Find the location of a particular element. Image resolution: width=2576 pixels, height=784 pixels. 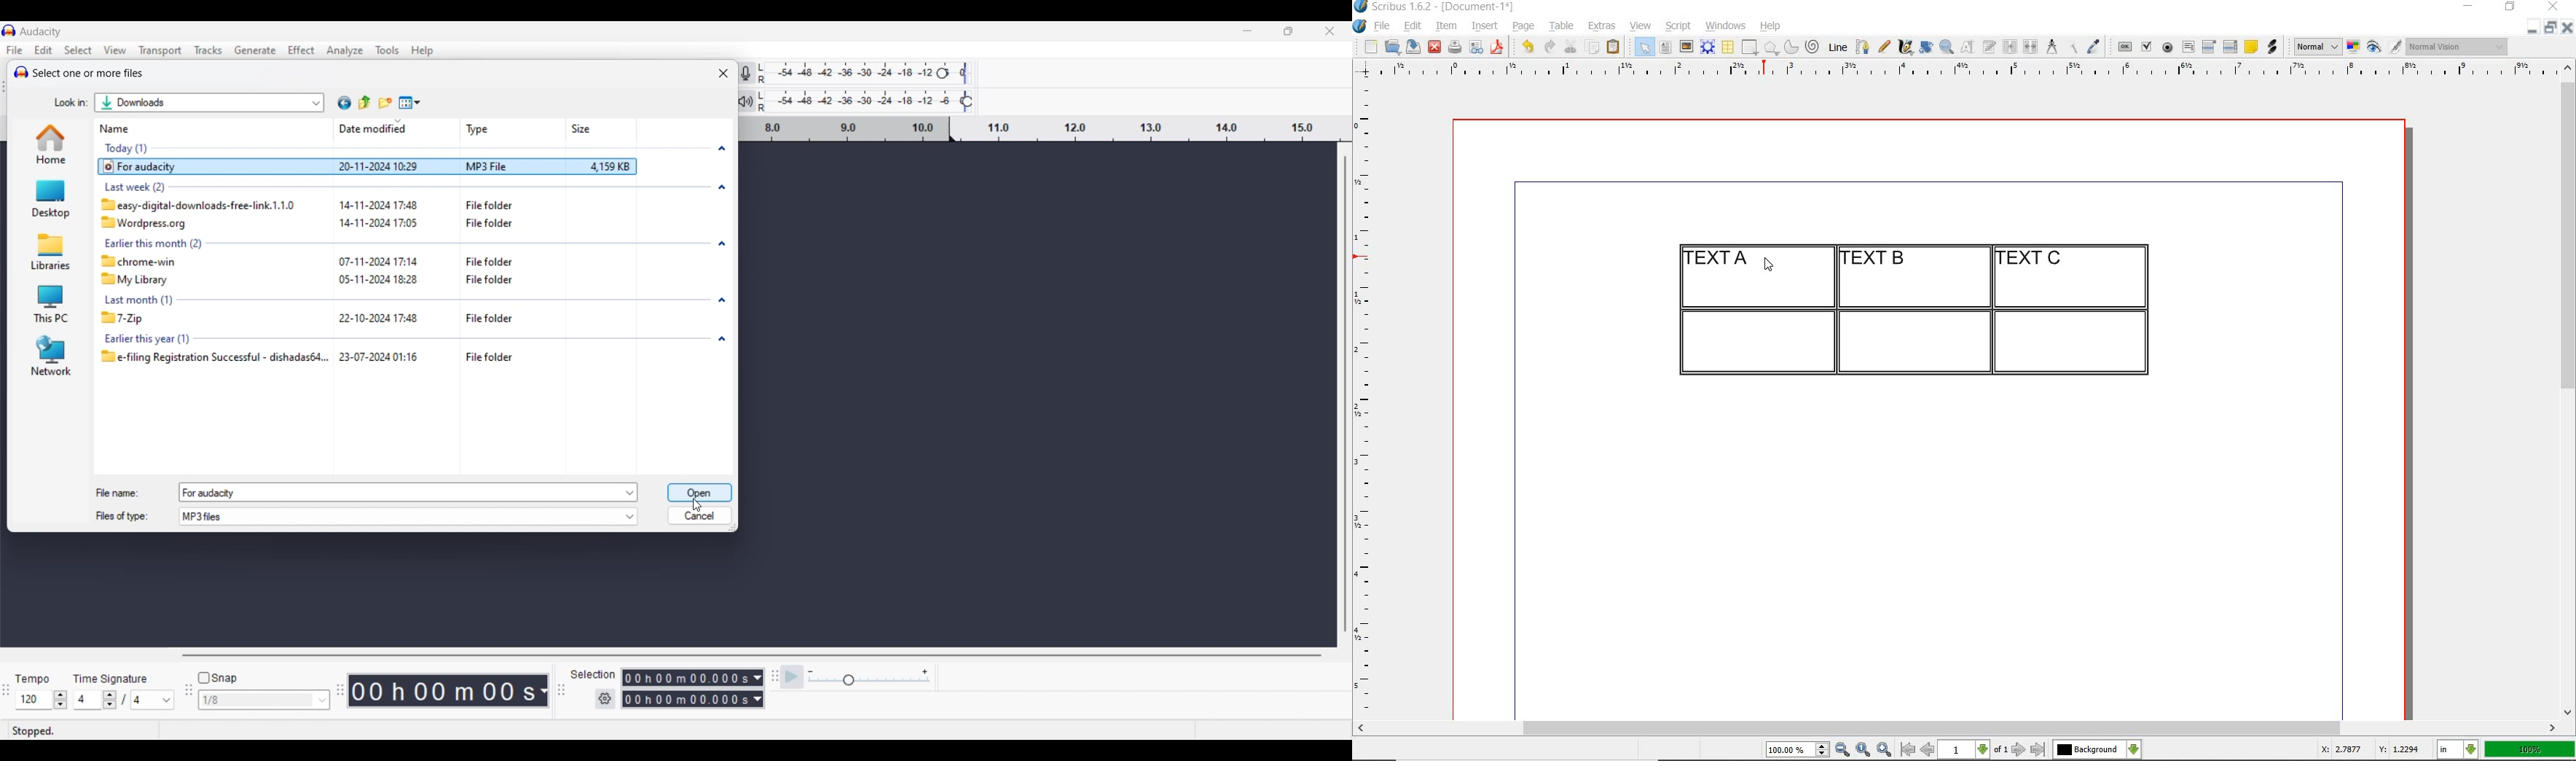

Network folder is located at coordinates (51, 354).